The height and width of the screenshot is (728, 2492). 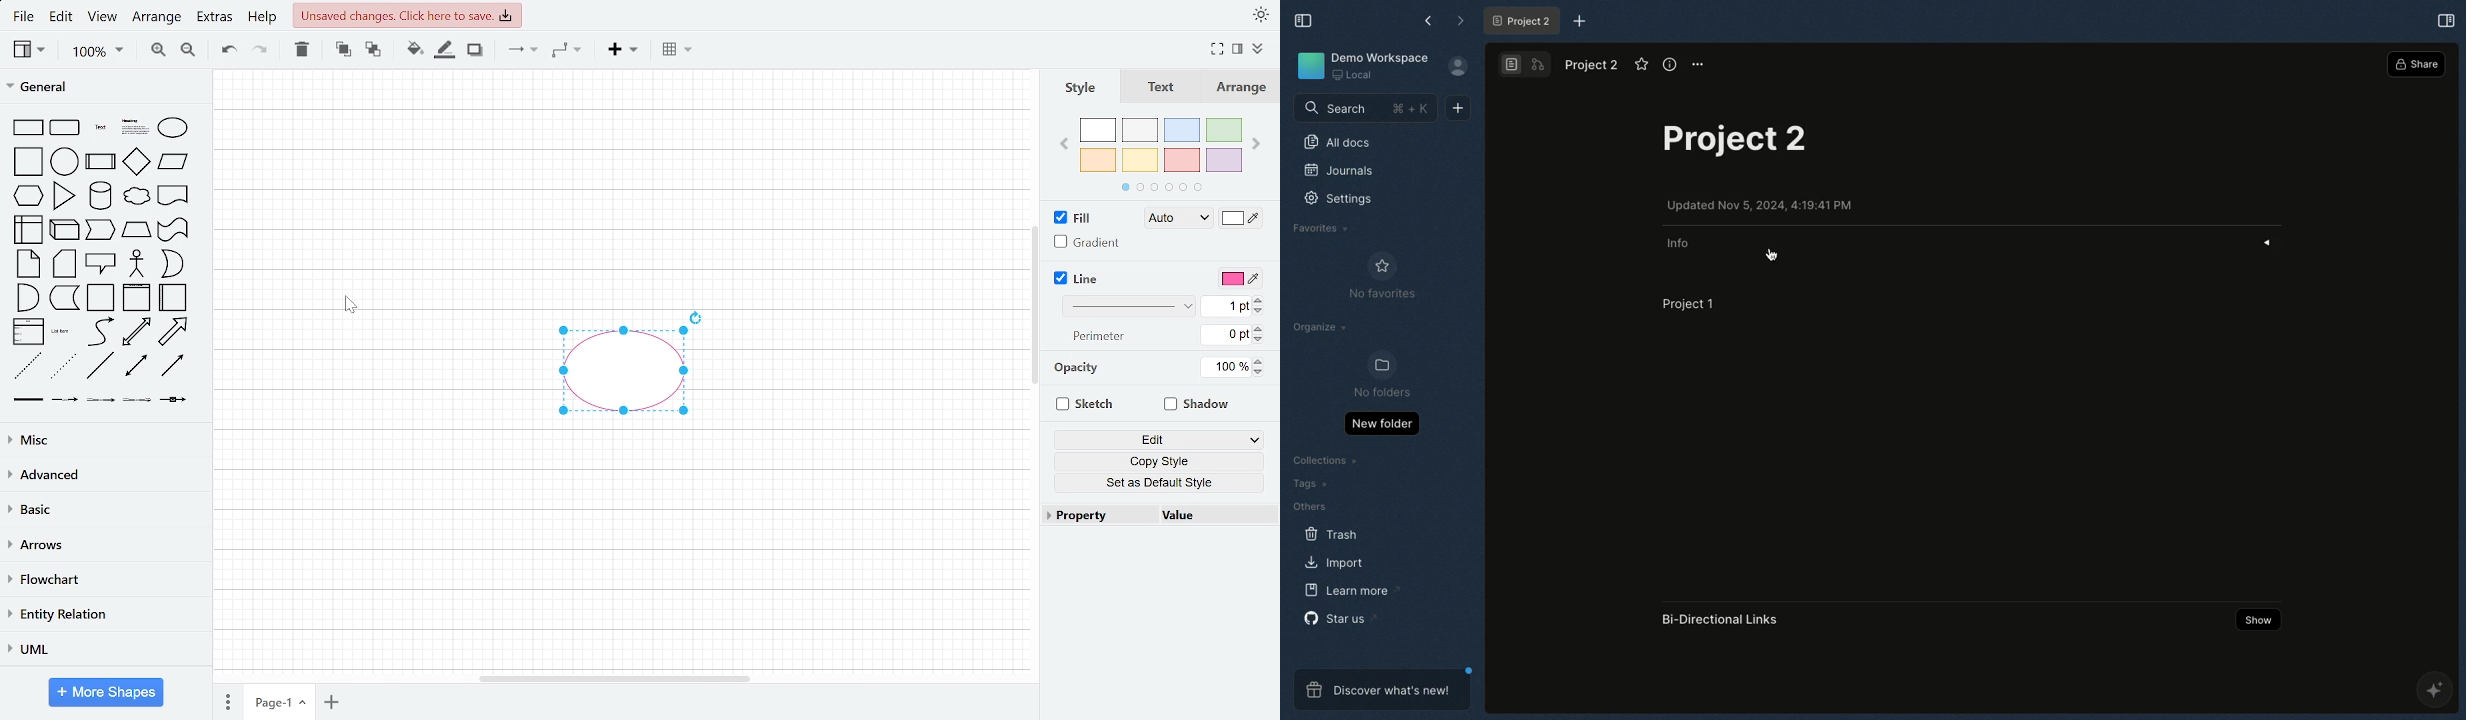 I want to click on Project 2, so click(x=1746, y=143).